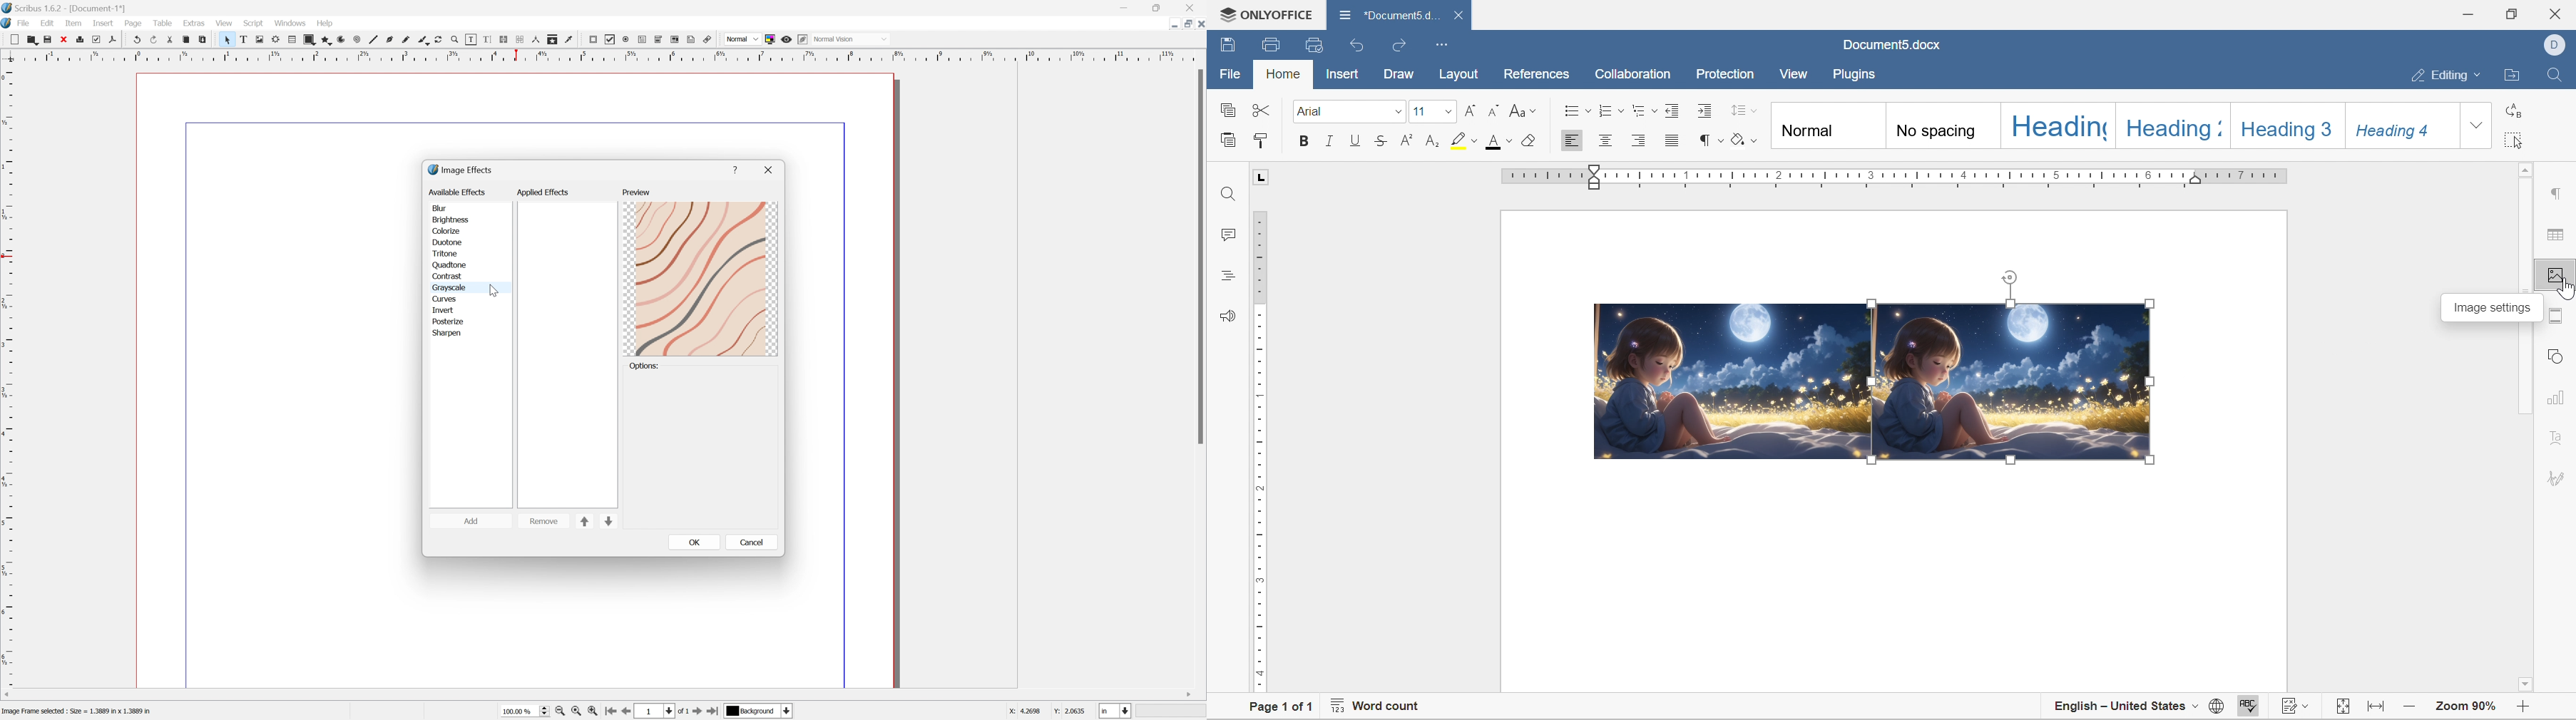 This screenshot has width=2576, height=728. Describe the element at coordinates (2560, 11) in the screenshot. I see `close` at that location.